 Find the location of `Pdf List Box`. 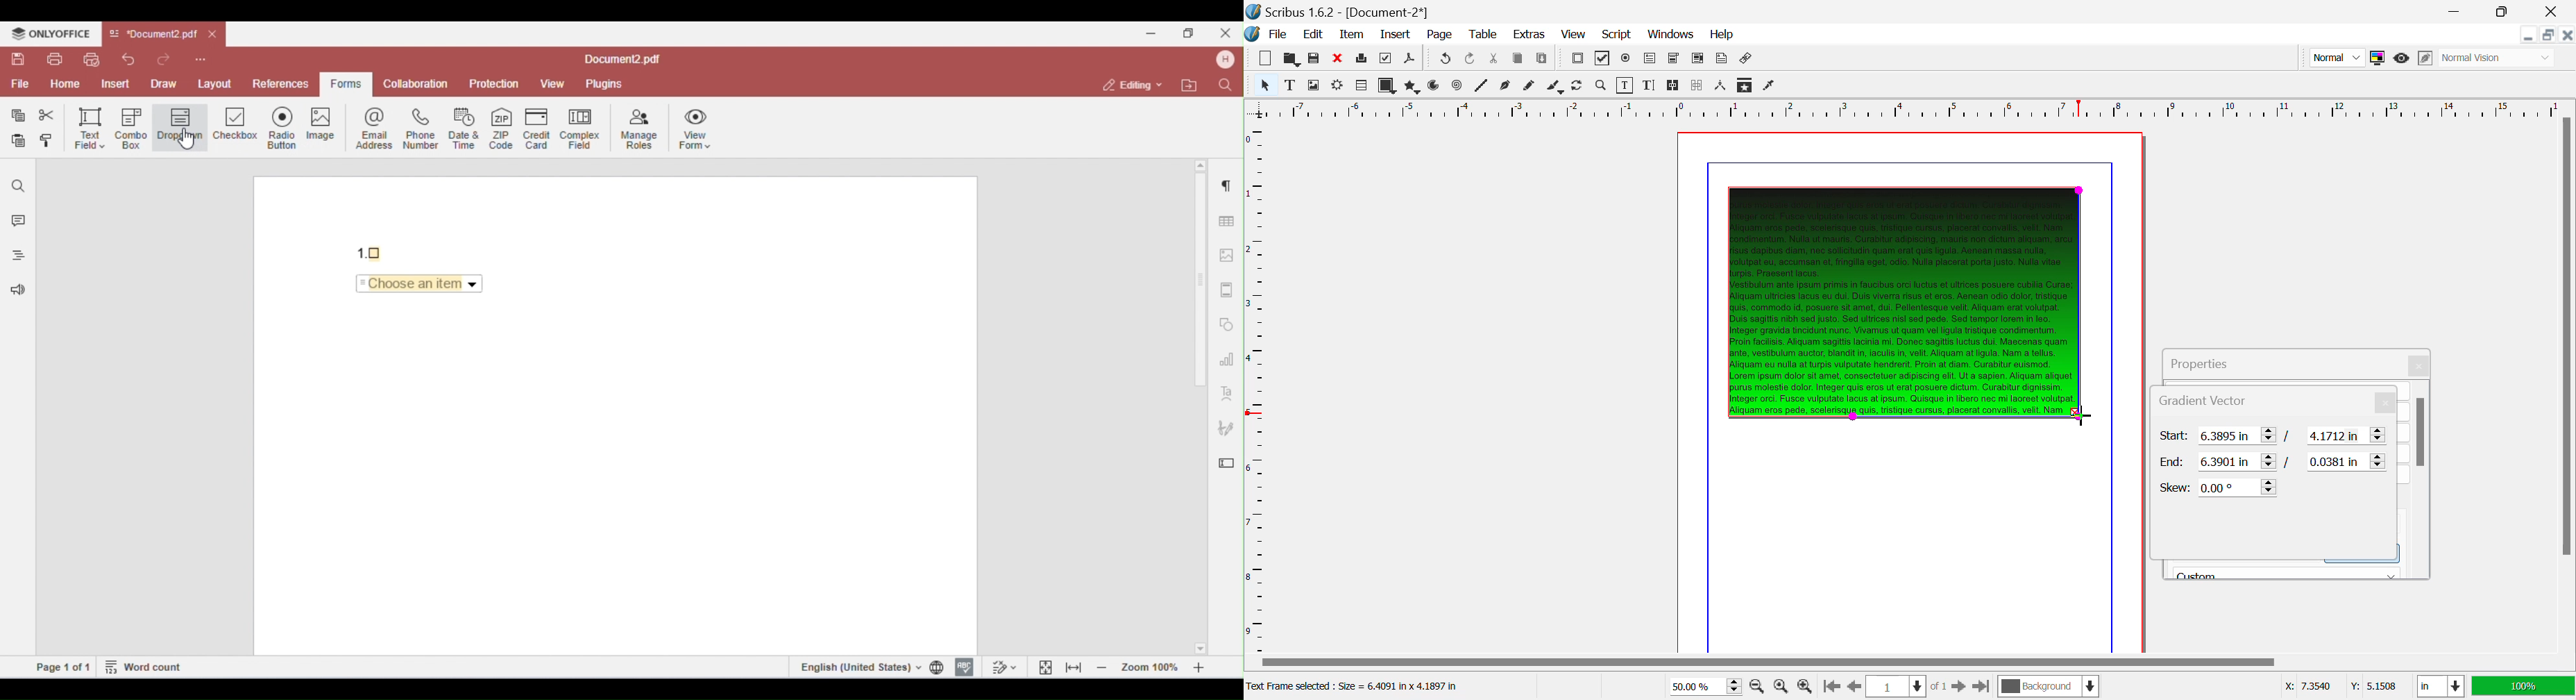

Pdf List Box is located at coordinates (1697, 60).